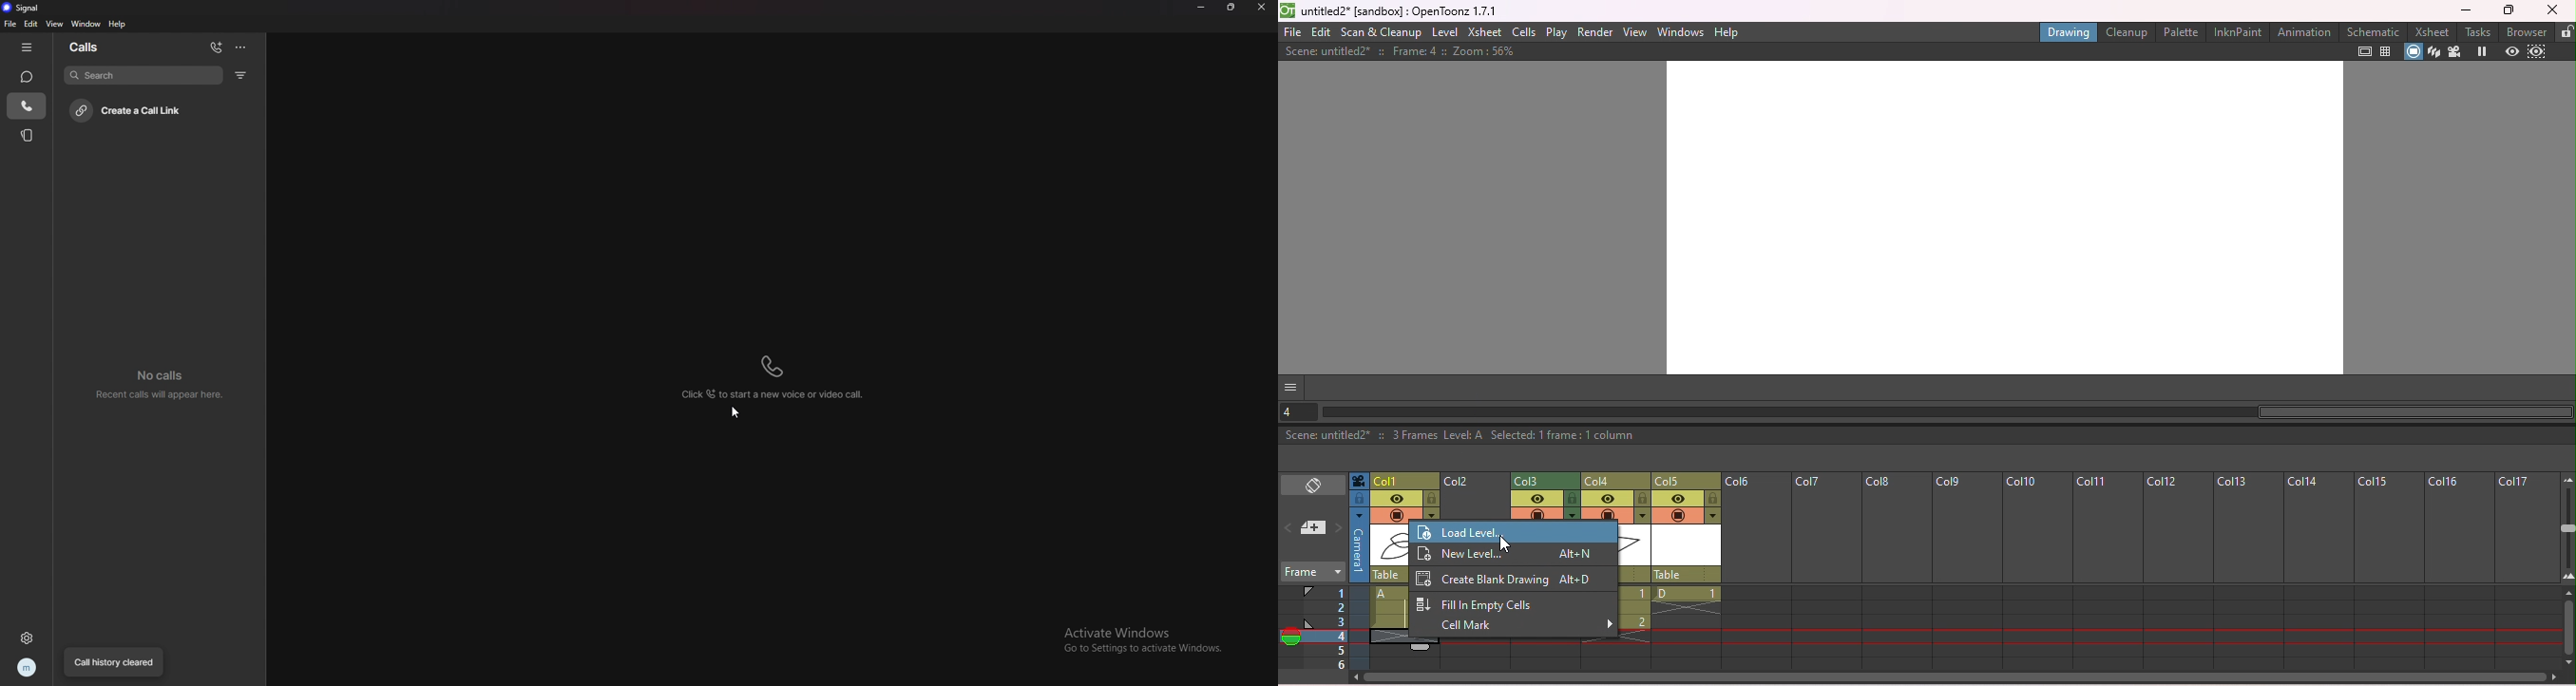 Image resolution: width=2576 pixels, height=700 pixels. I want to click on search, so click(140, 76).